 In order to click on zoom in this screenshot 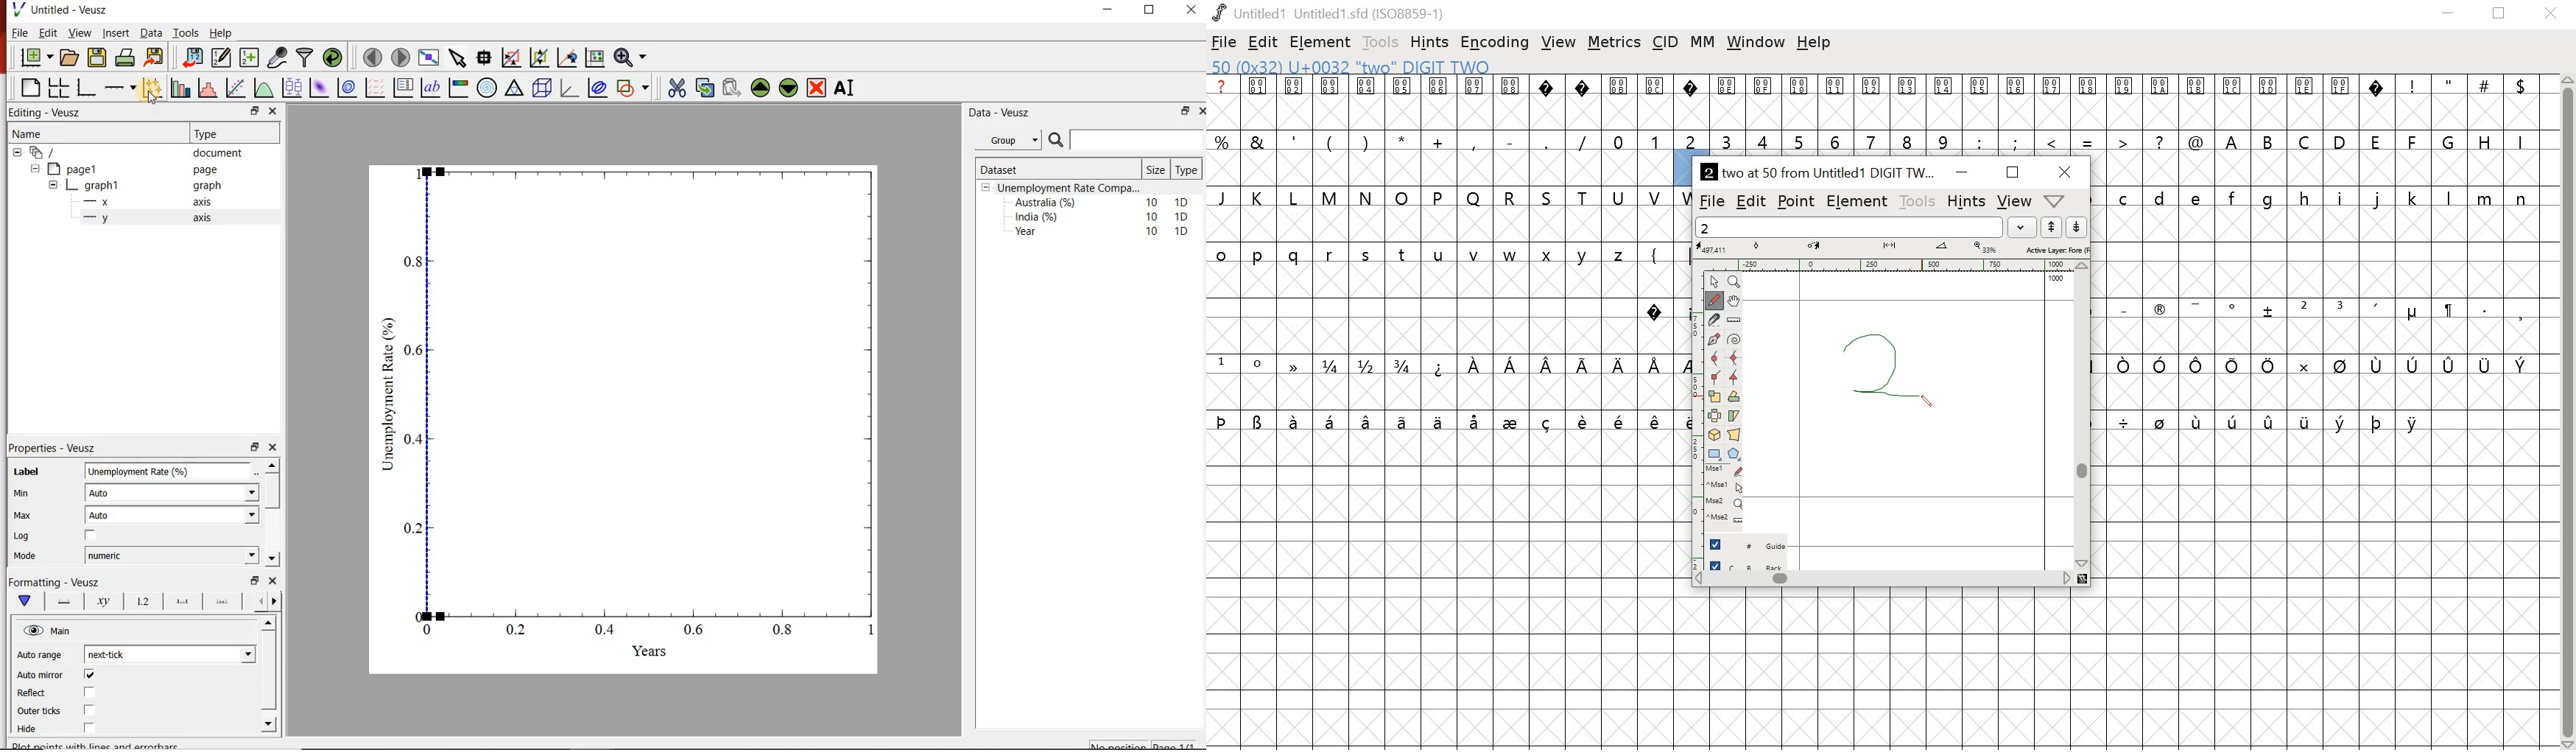, I will do `click(1736, 282)`.